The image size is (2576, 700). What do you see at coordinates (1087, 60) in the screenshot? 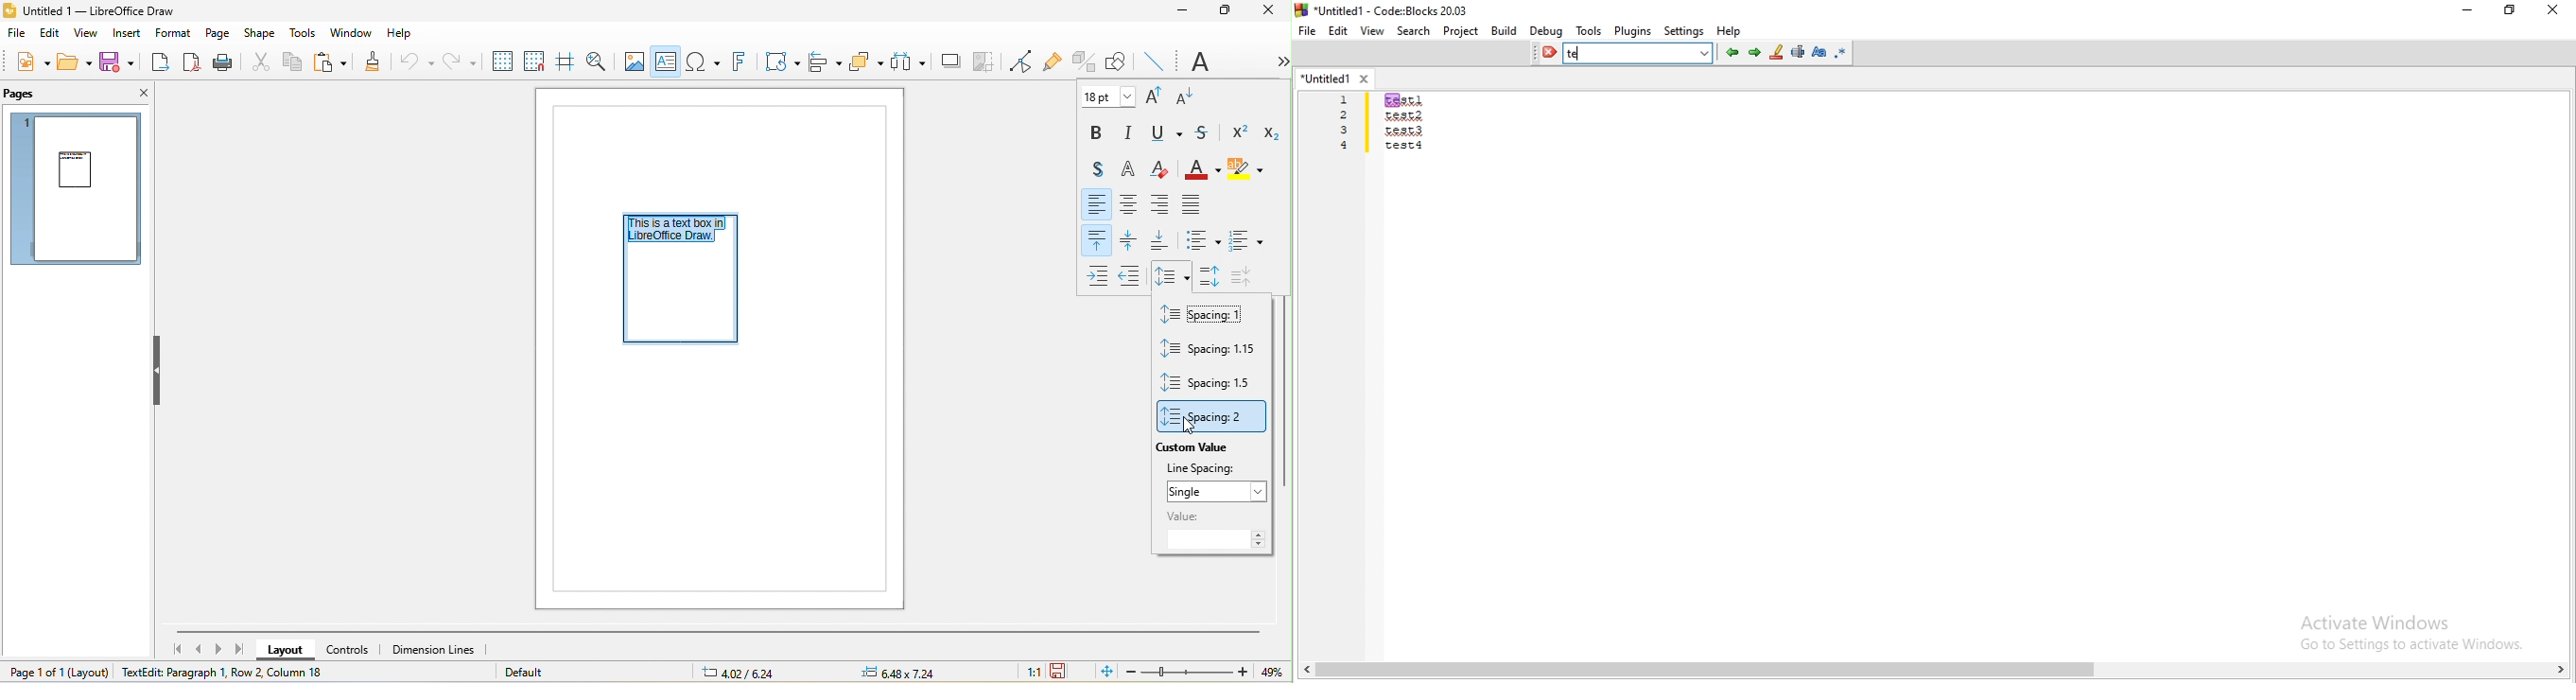
I see `toggle extrusion` at bounding box center [1087, 60].